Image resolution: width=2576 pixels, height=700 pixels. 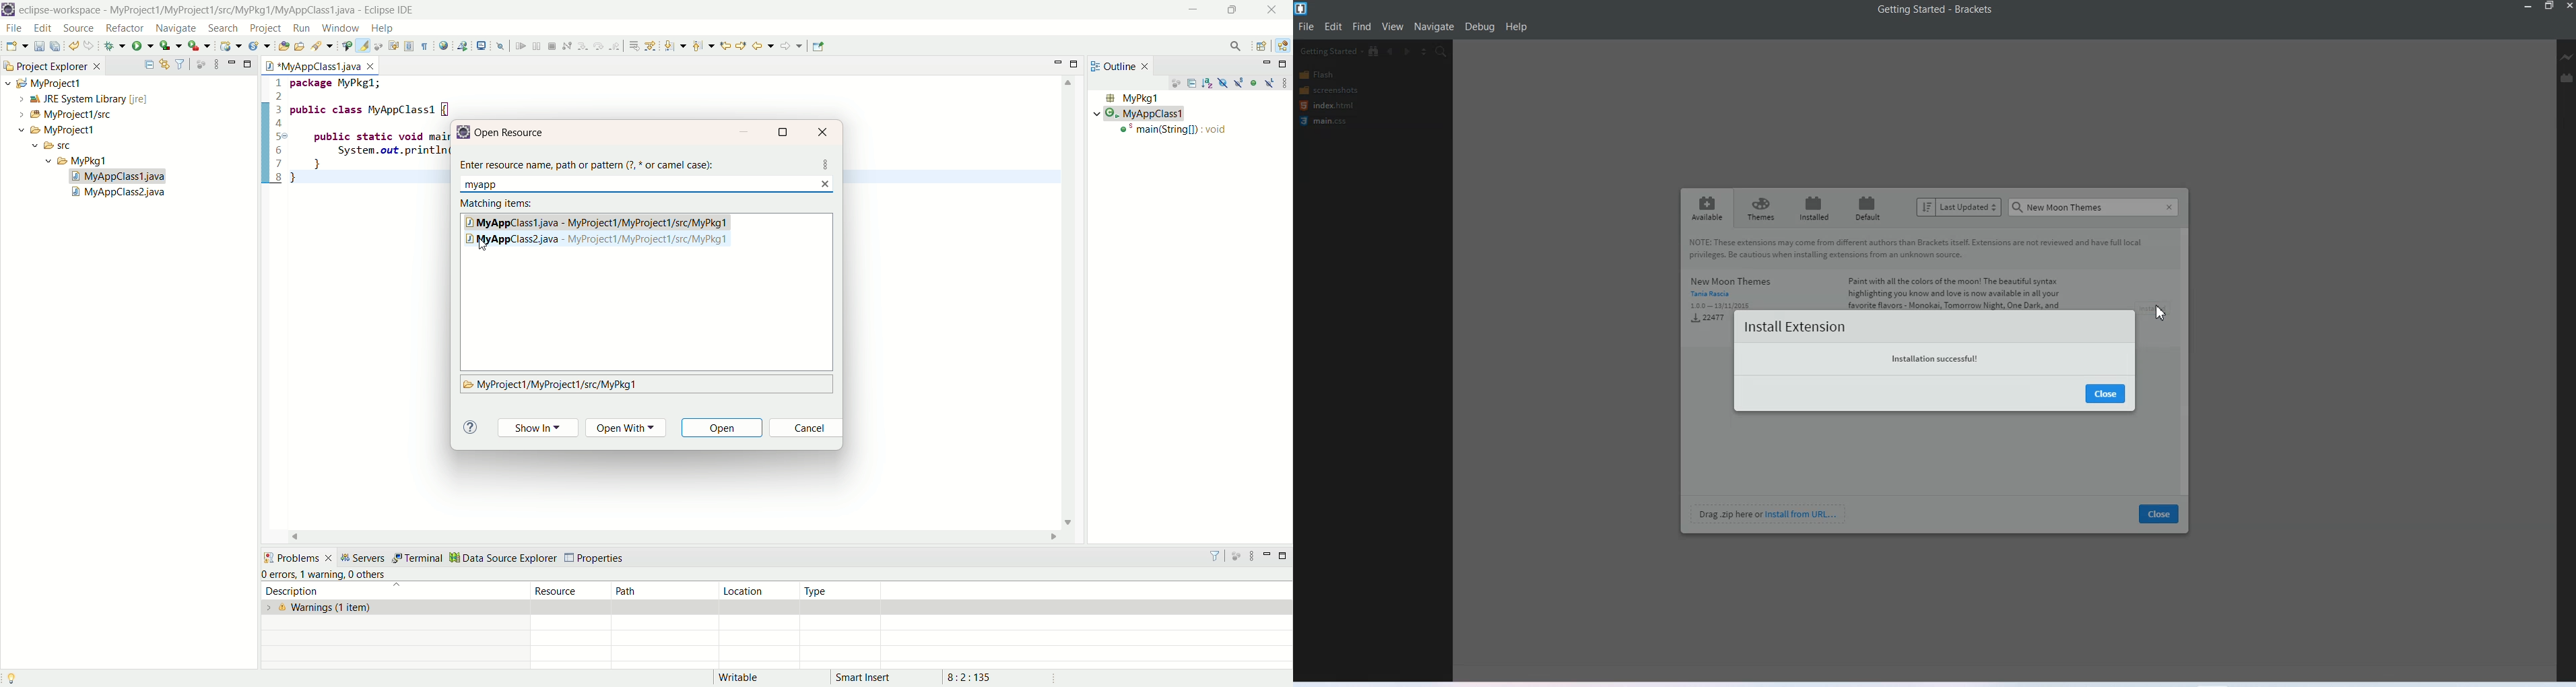 What do you see at coordinates (2568, 7) in the screenshot?
I see `Close` at bounding box center [2568, 7].